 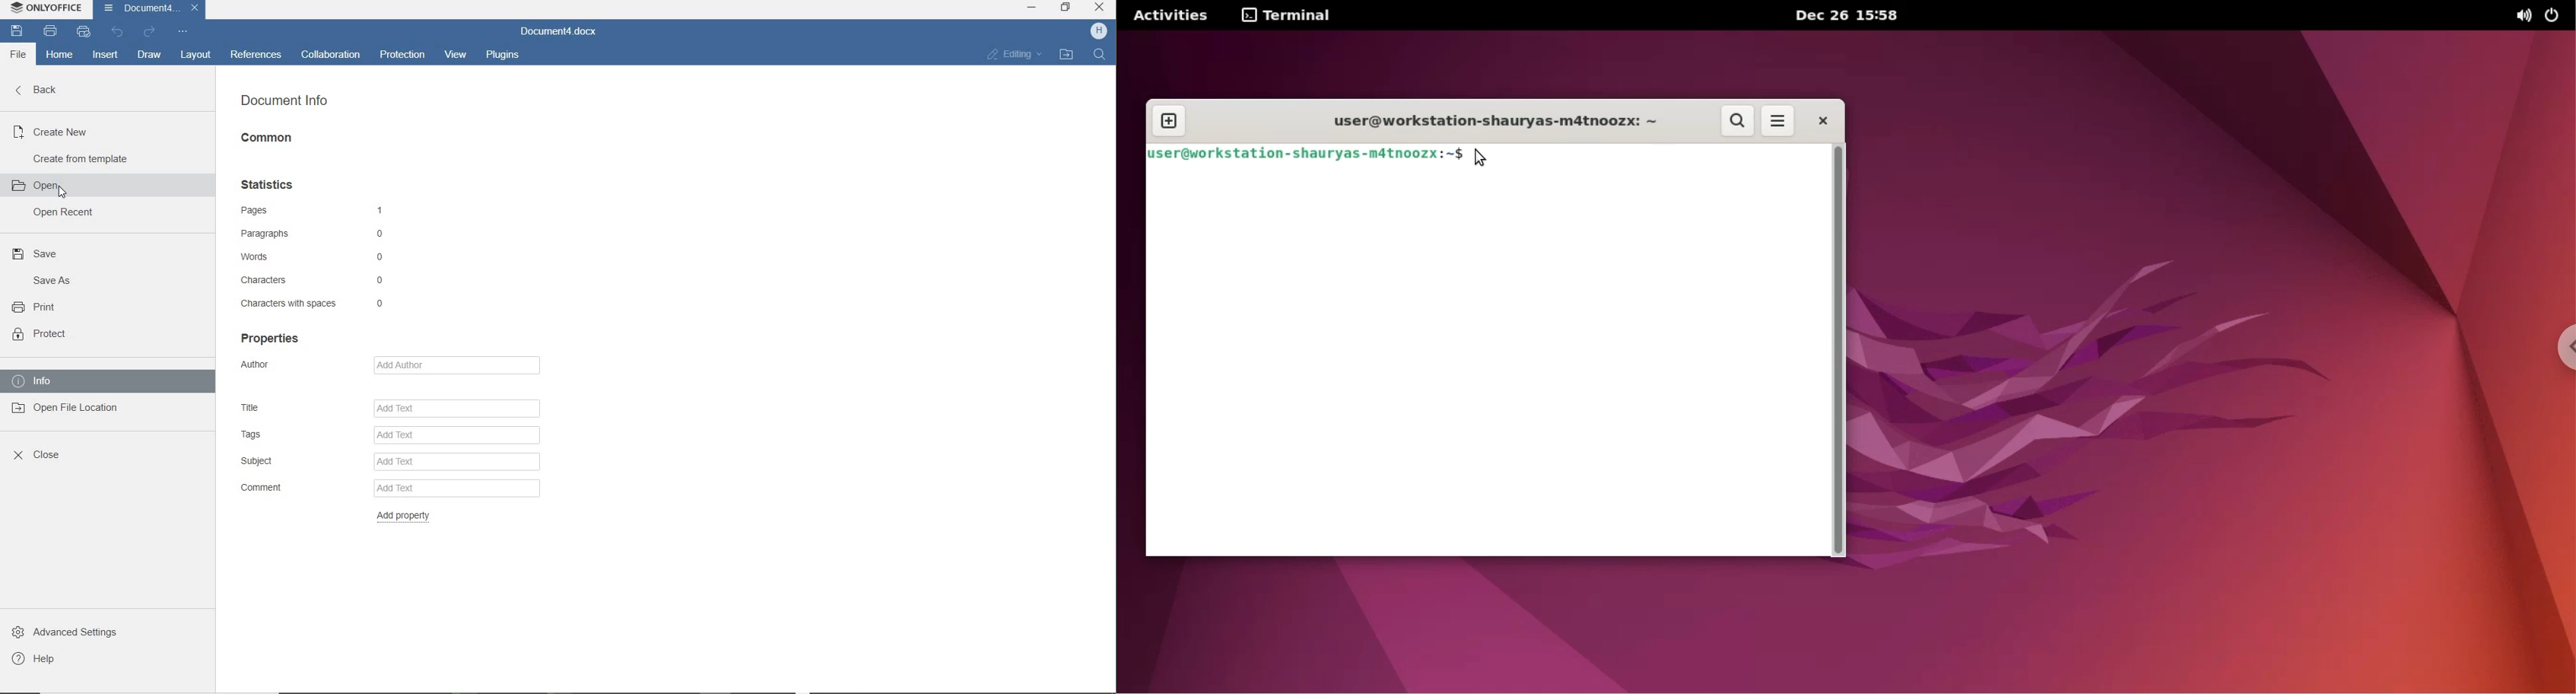 What do you see at coordinates (43, 184) in the screenshot?
I see `open` at bounding box center [43, 184].